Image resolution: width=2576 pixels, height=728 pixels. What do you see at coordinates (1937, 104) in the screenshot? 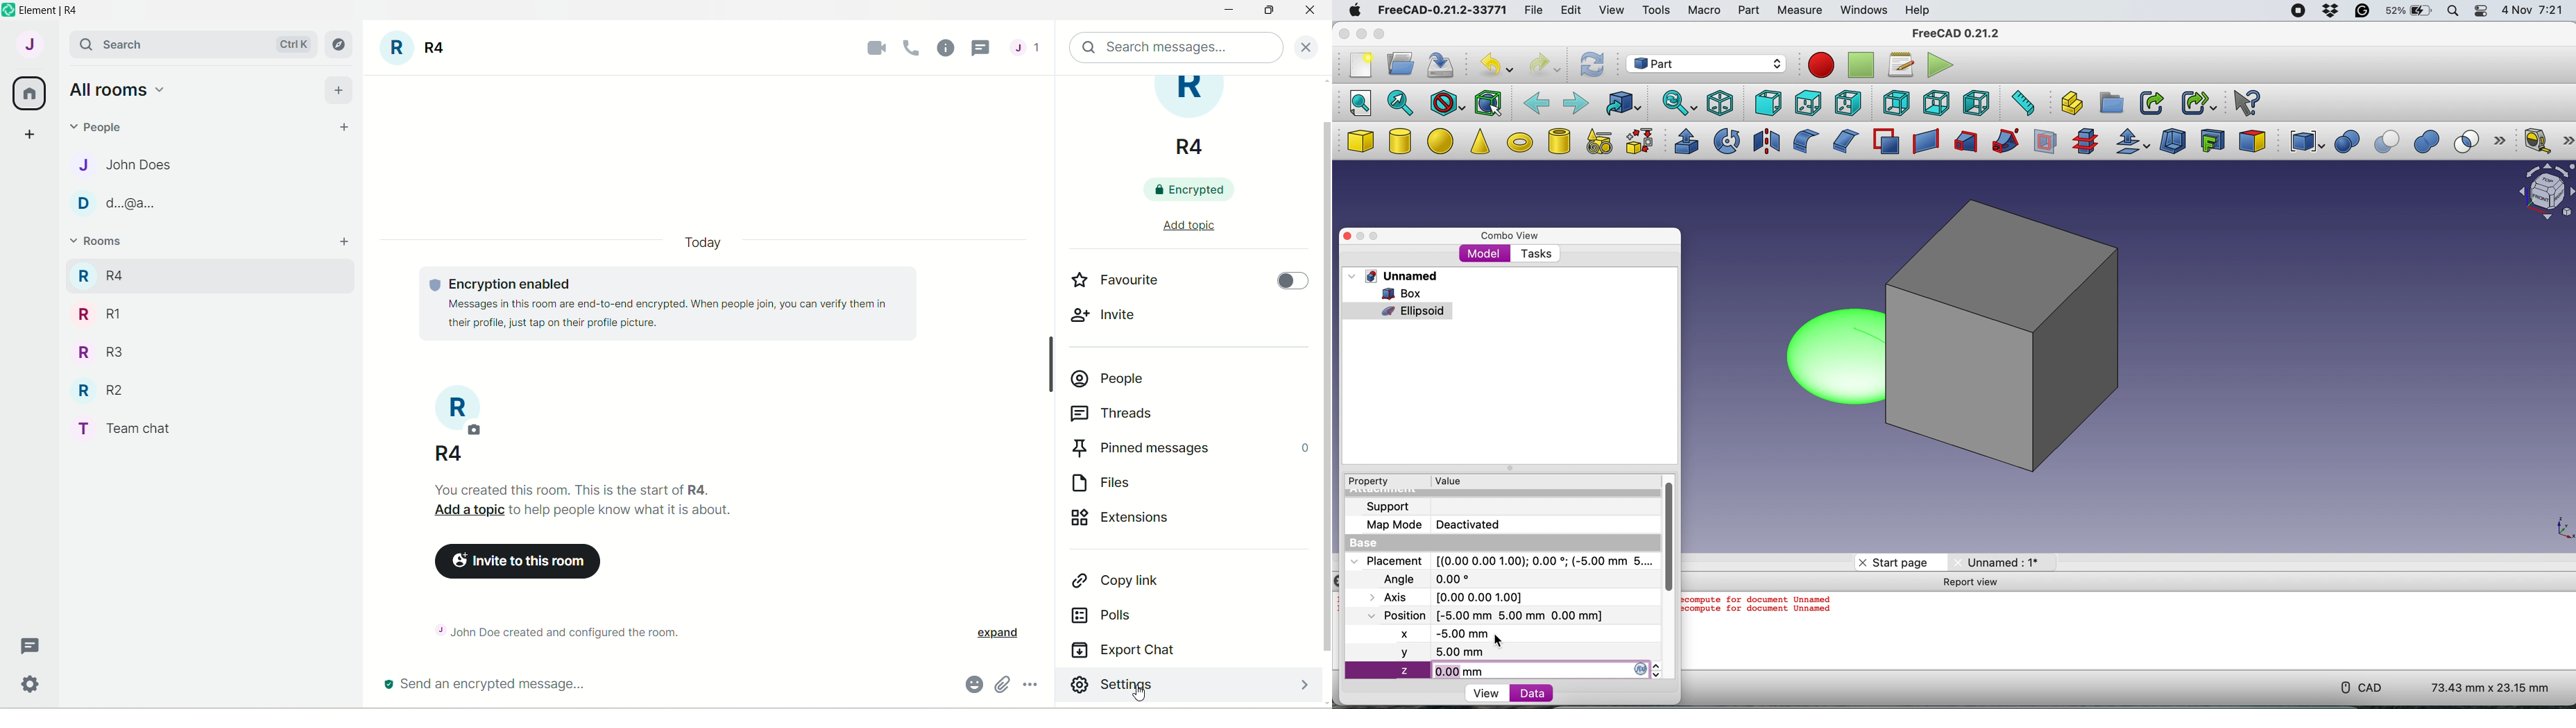
I see `bottom` at bounding box center [1937, 104].